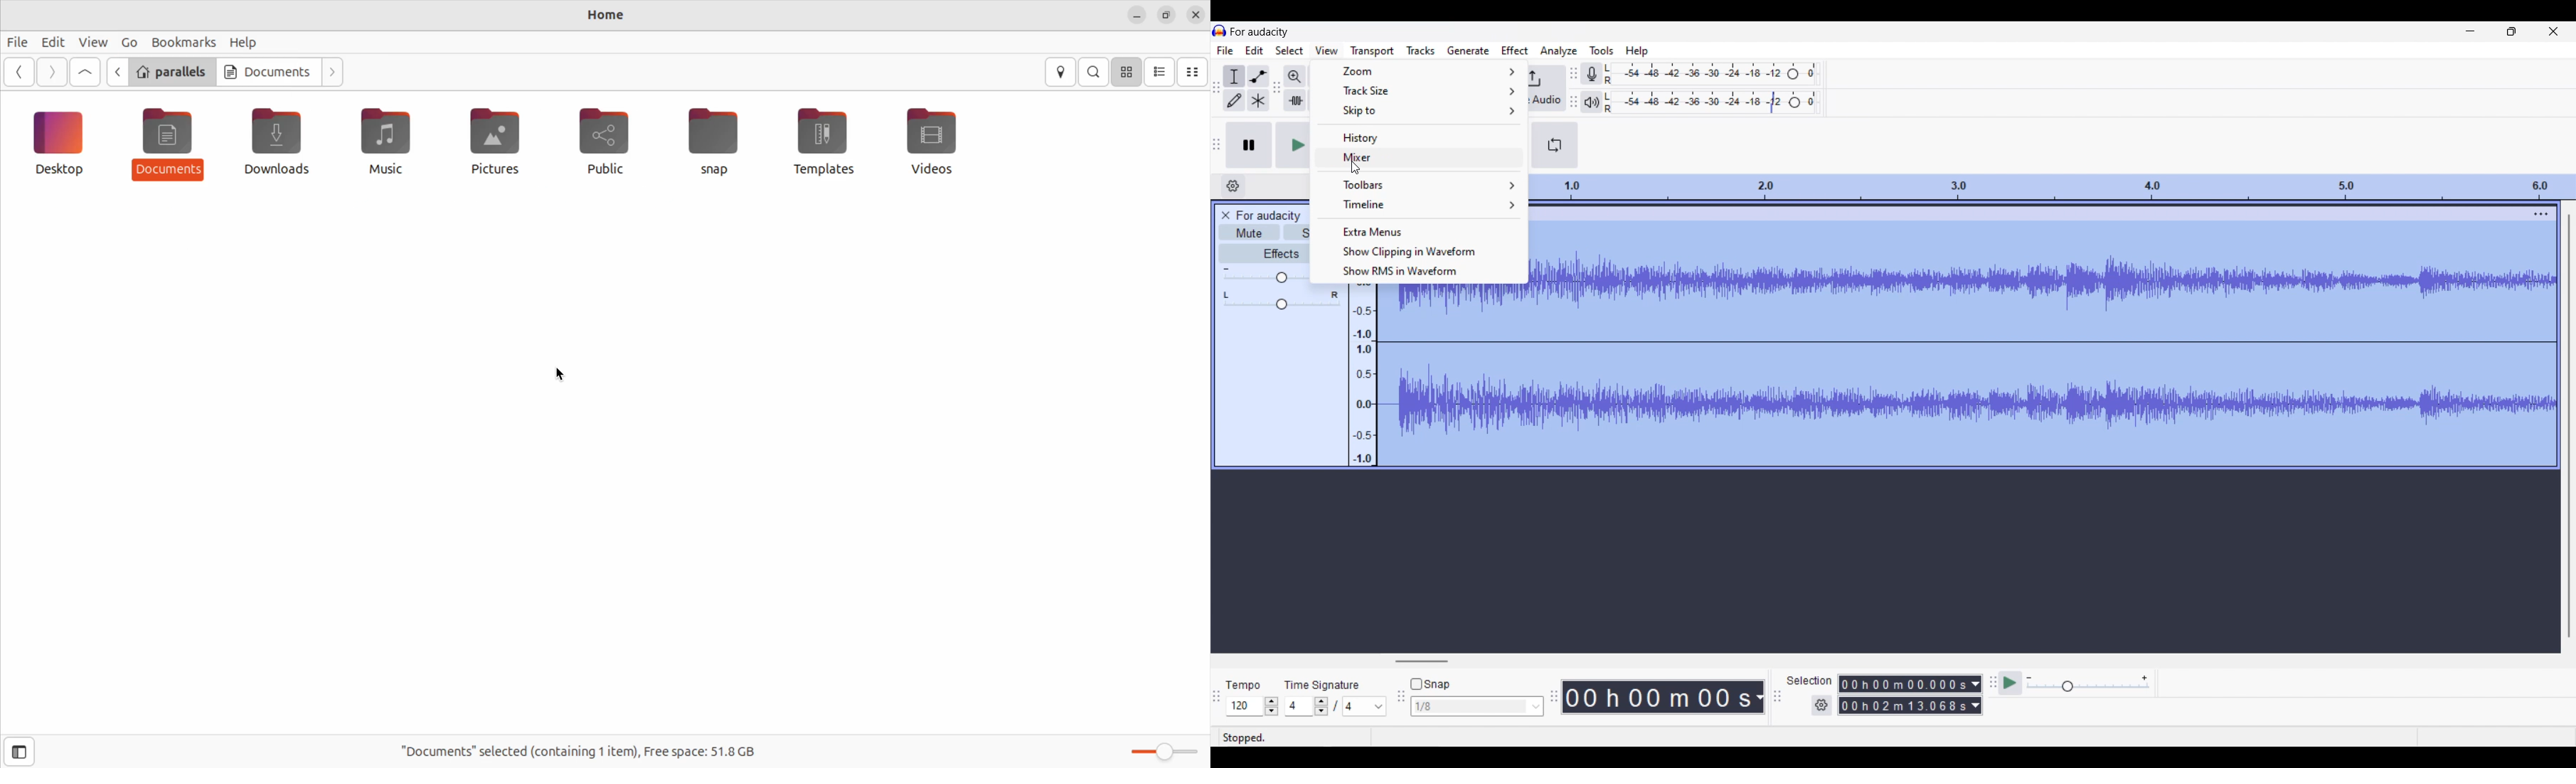 The width and height of the screenshot is (2576, 784). I want to click on View menu, so click(1326, 50).